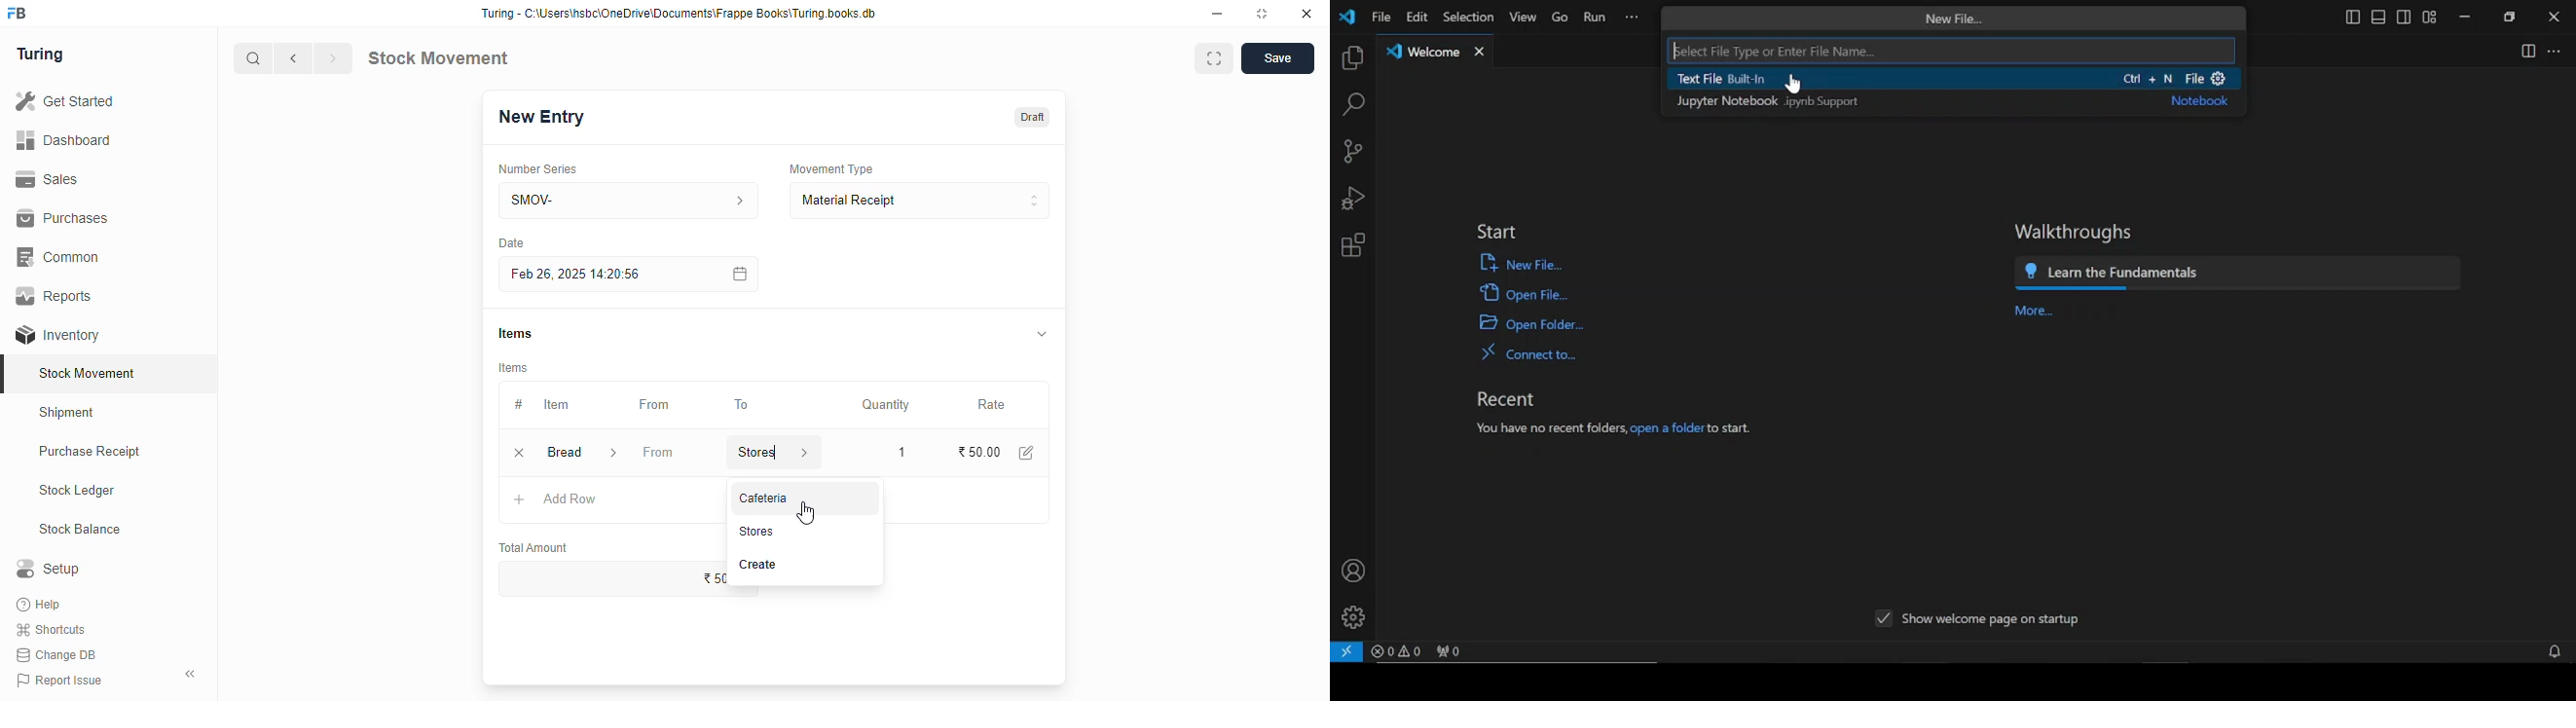  What do you see at coordinates (17, 13) in the screenshot?
I see `FB-logo` at bounding box center [17, 13].